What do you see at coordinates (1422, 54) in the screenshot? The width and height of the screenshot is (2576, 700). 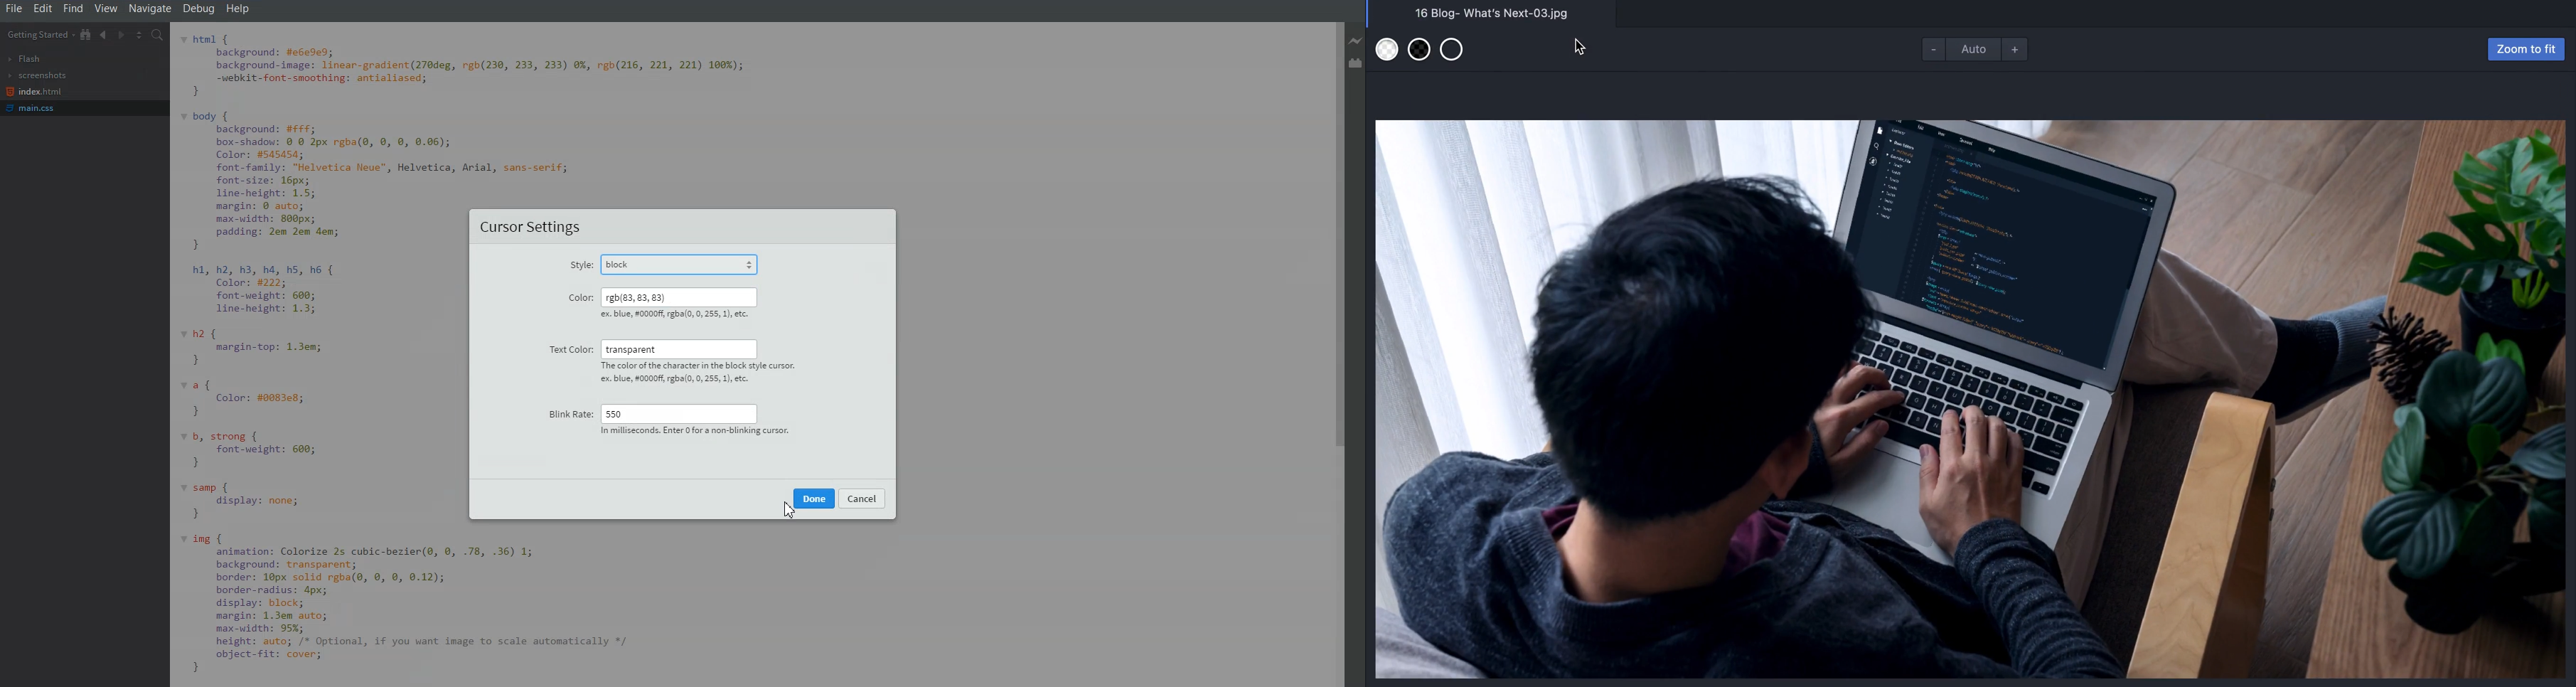 I see `use black transparent background` at bounding box center [1422, 54].